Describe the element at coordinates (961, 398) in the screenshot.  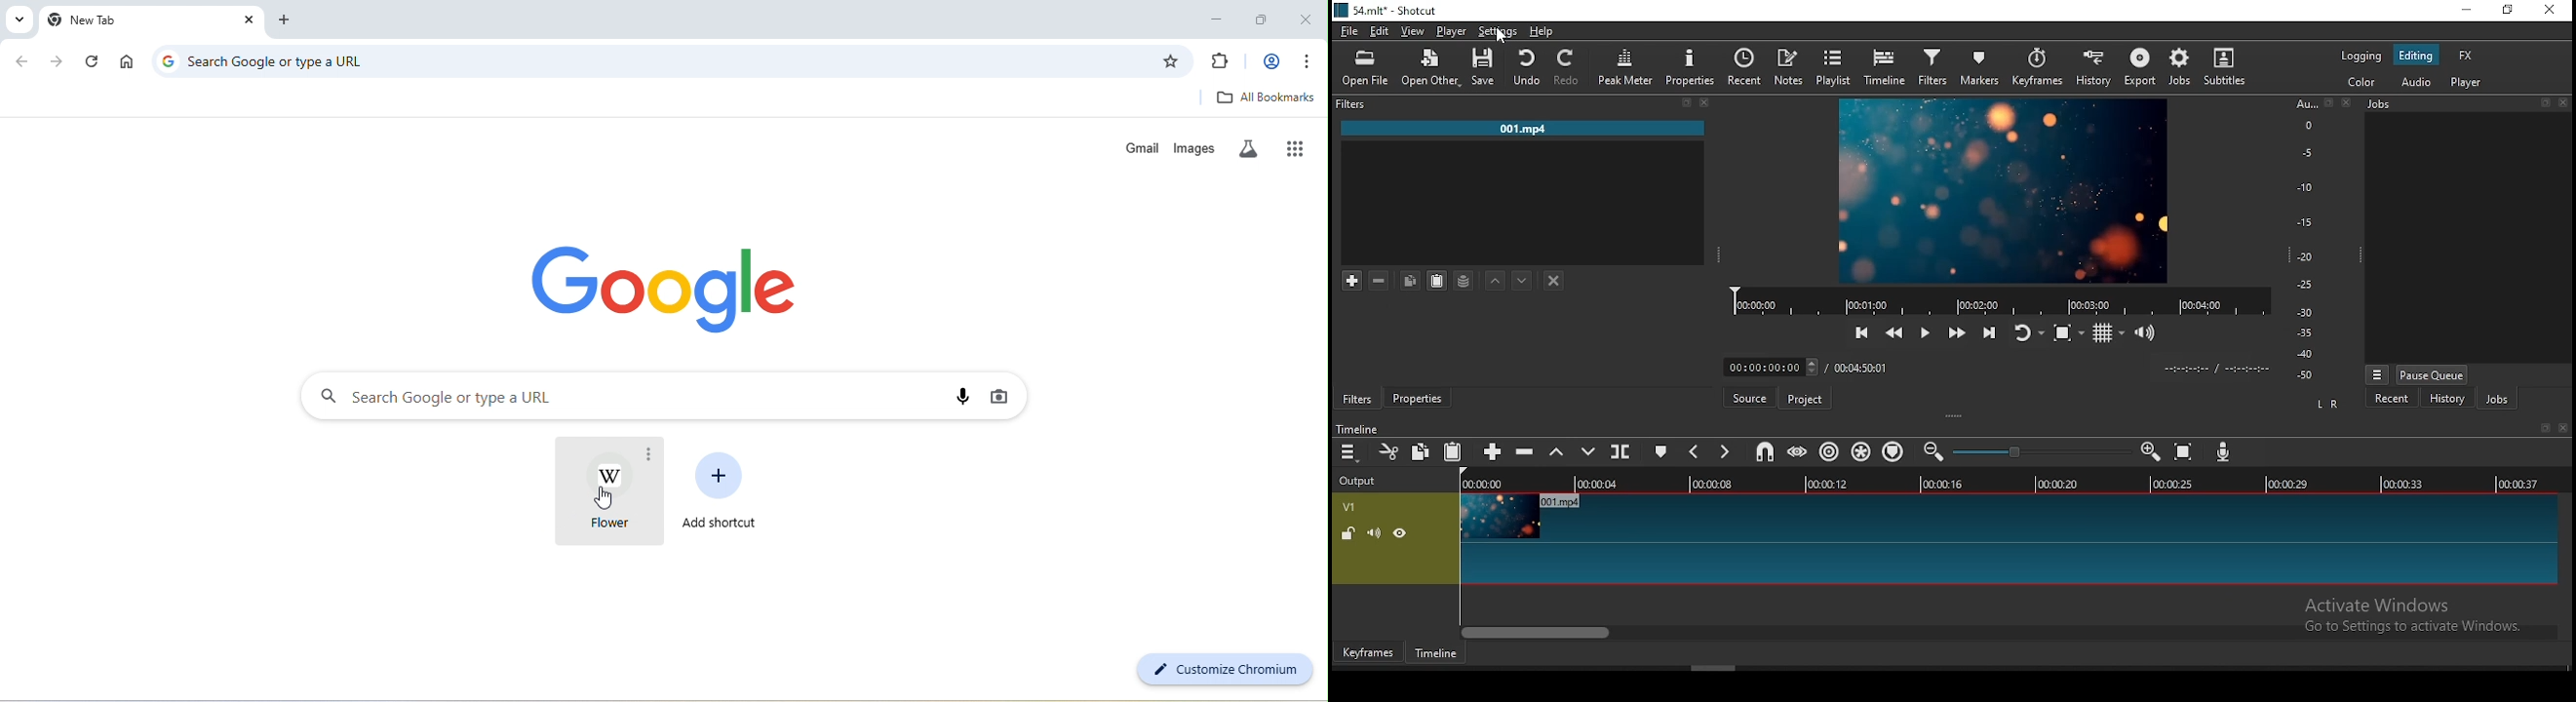
I see `search by voice` at that location.